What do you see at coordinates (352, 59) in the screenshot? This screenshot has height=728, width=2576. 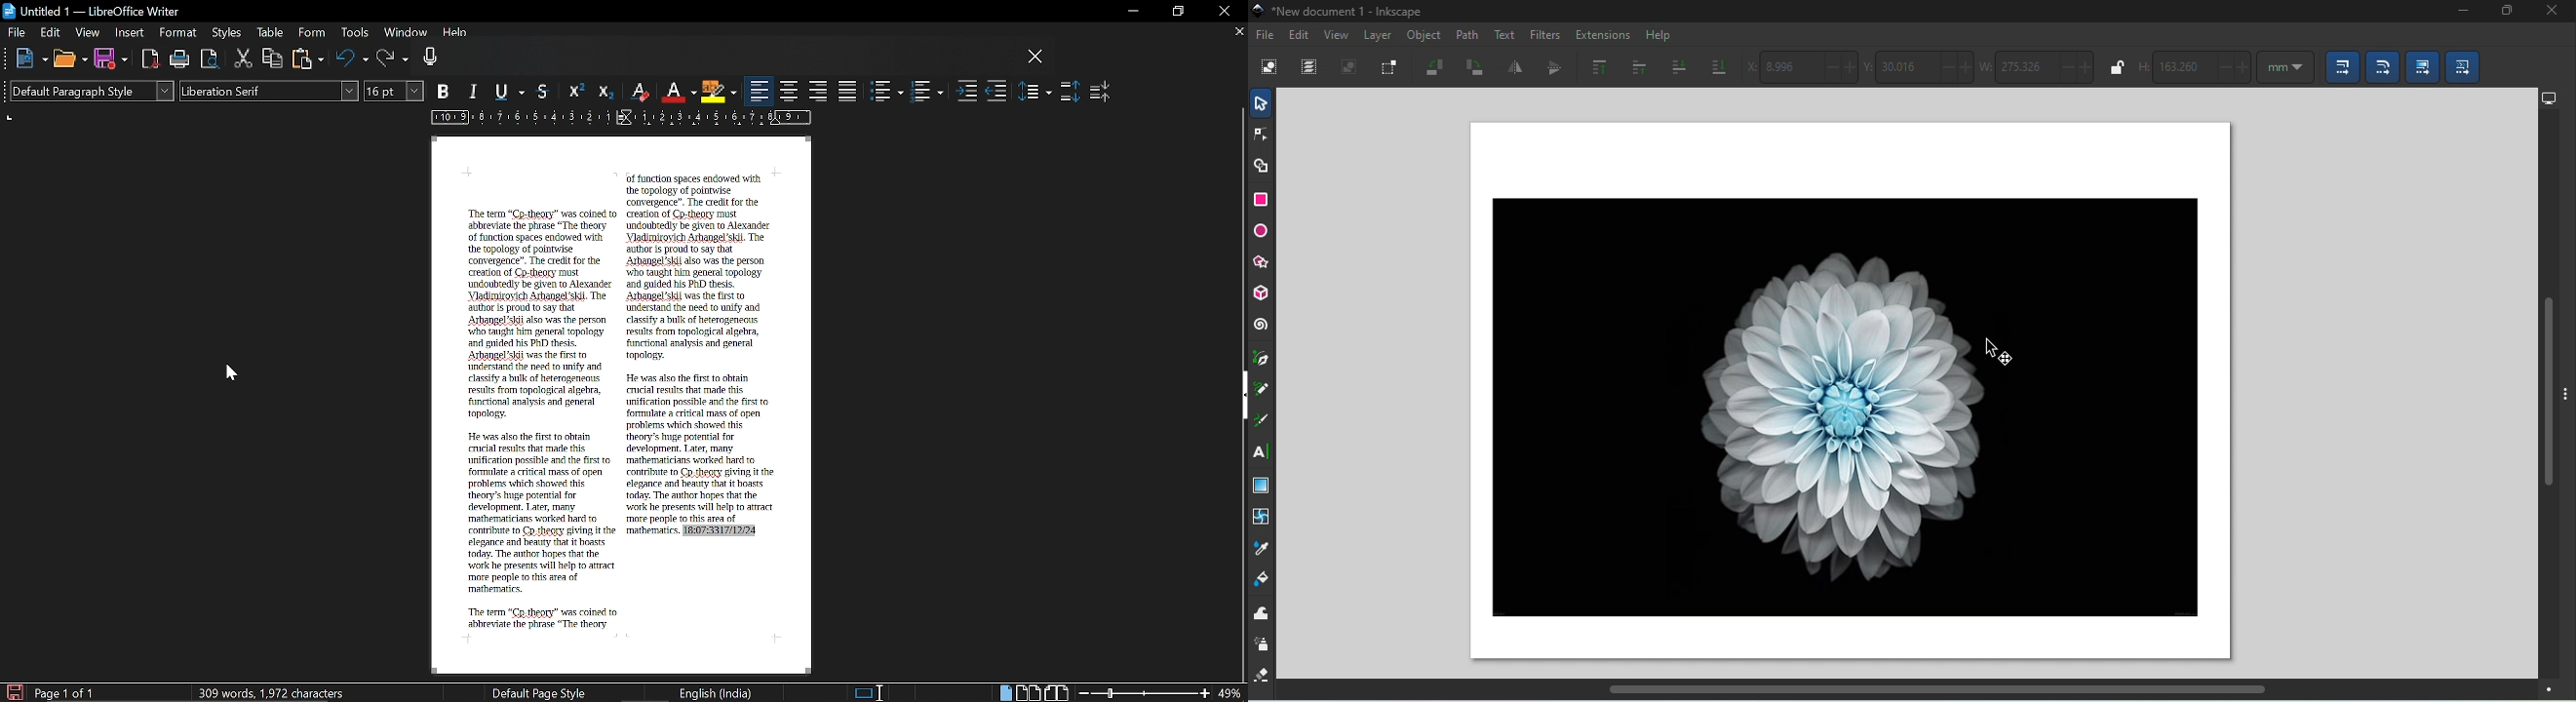 I see `Undo` at bounding box center [352, 59].